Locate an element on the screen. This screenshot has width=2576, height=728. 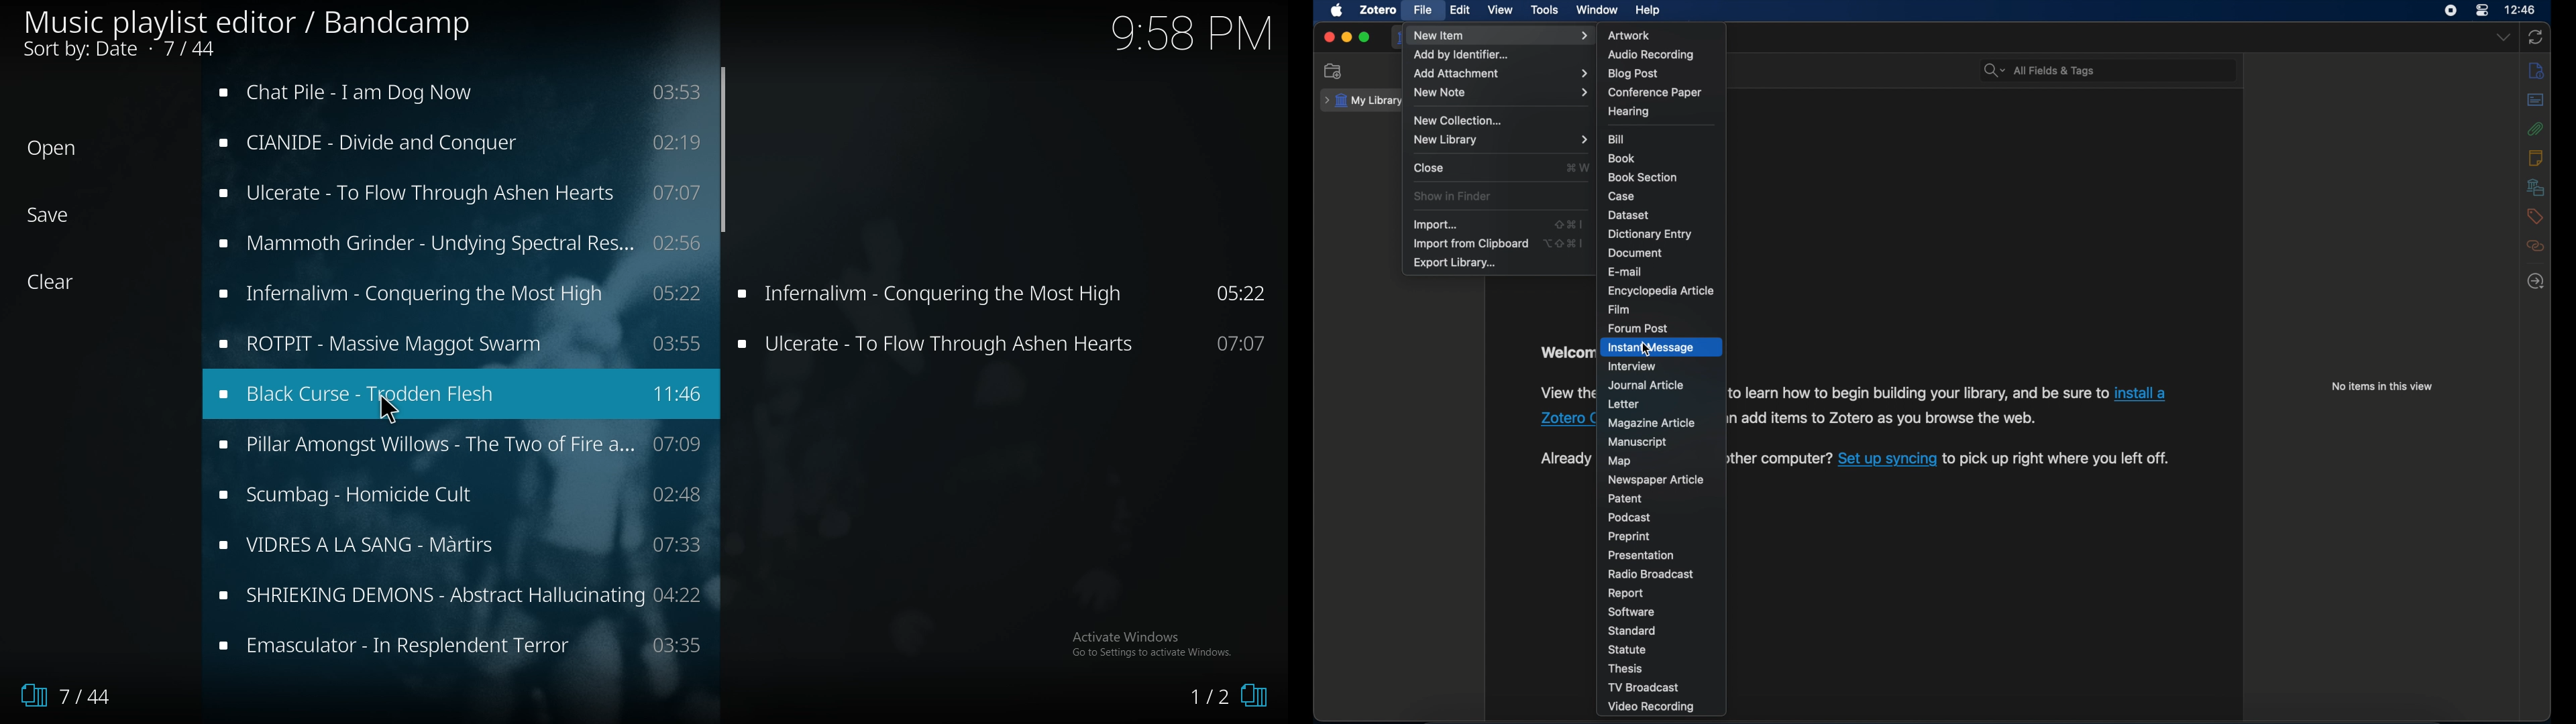
scroll bar is located at coordinates (728, 155).